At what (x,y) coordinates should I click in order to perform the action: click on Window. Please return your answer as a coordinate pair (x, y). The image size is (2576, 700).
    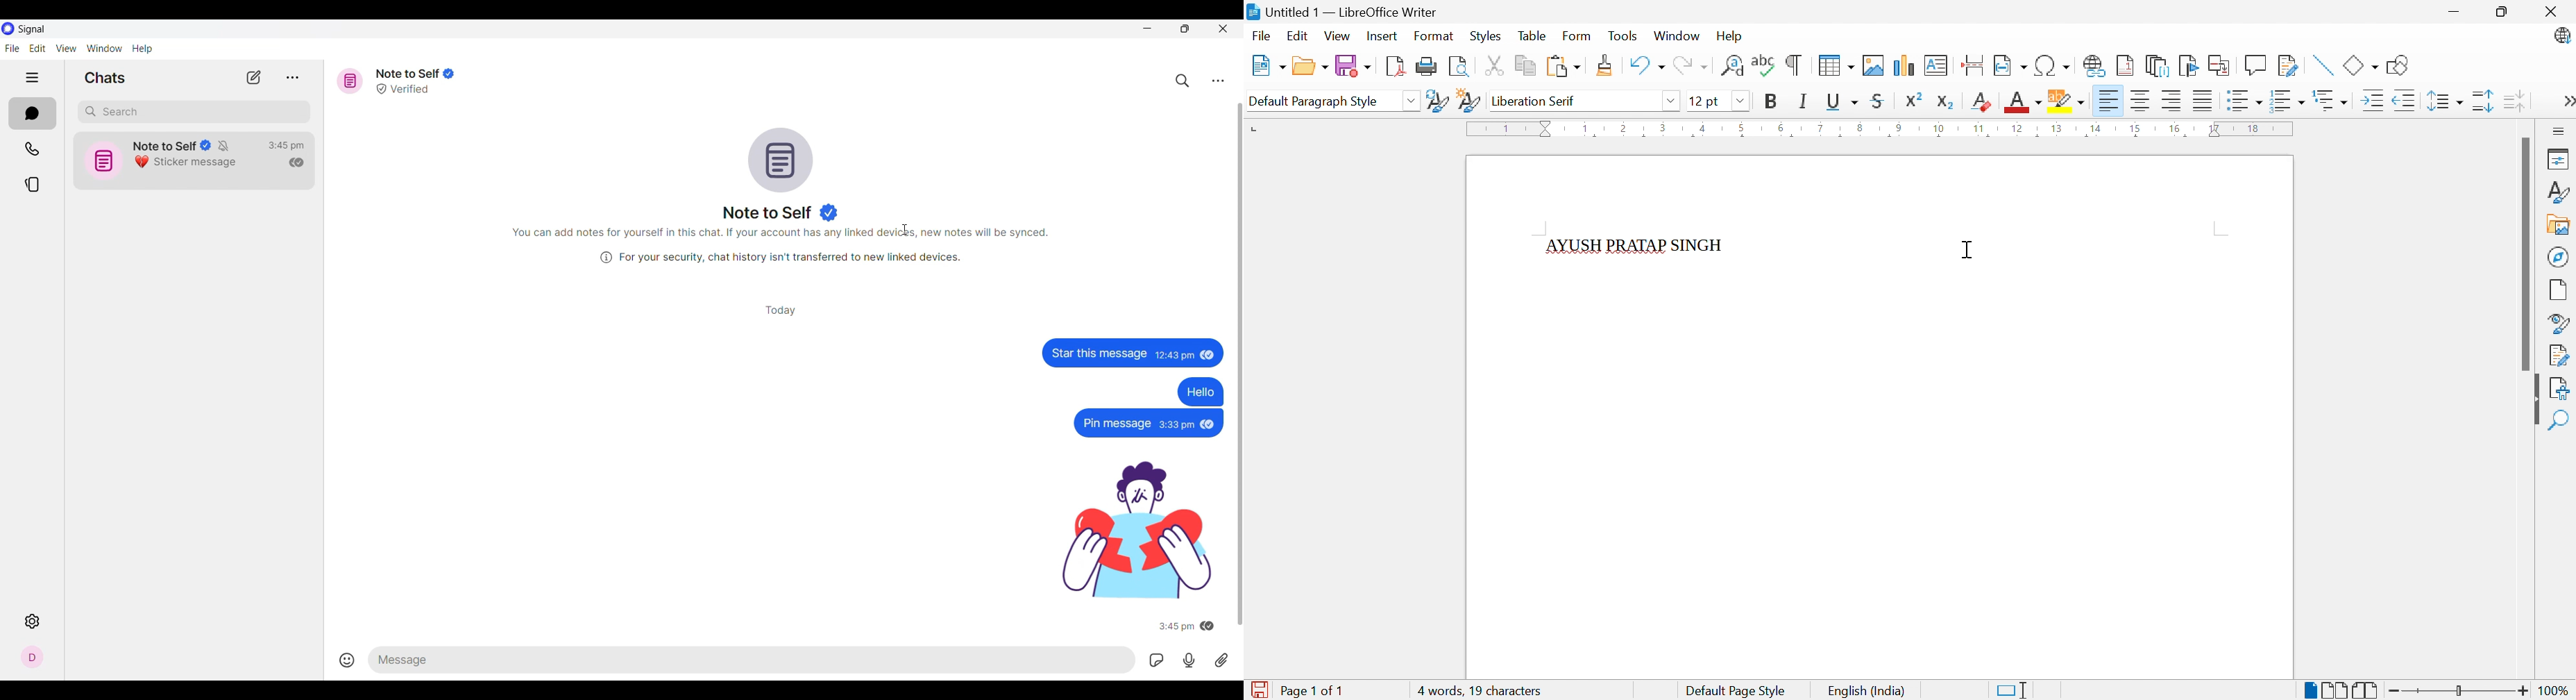
    Looking at the image, I should click on (1676, 36).